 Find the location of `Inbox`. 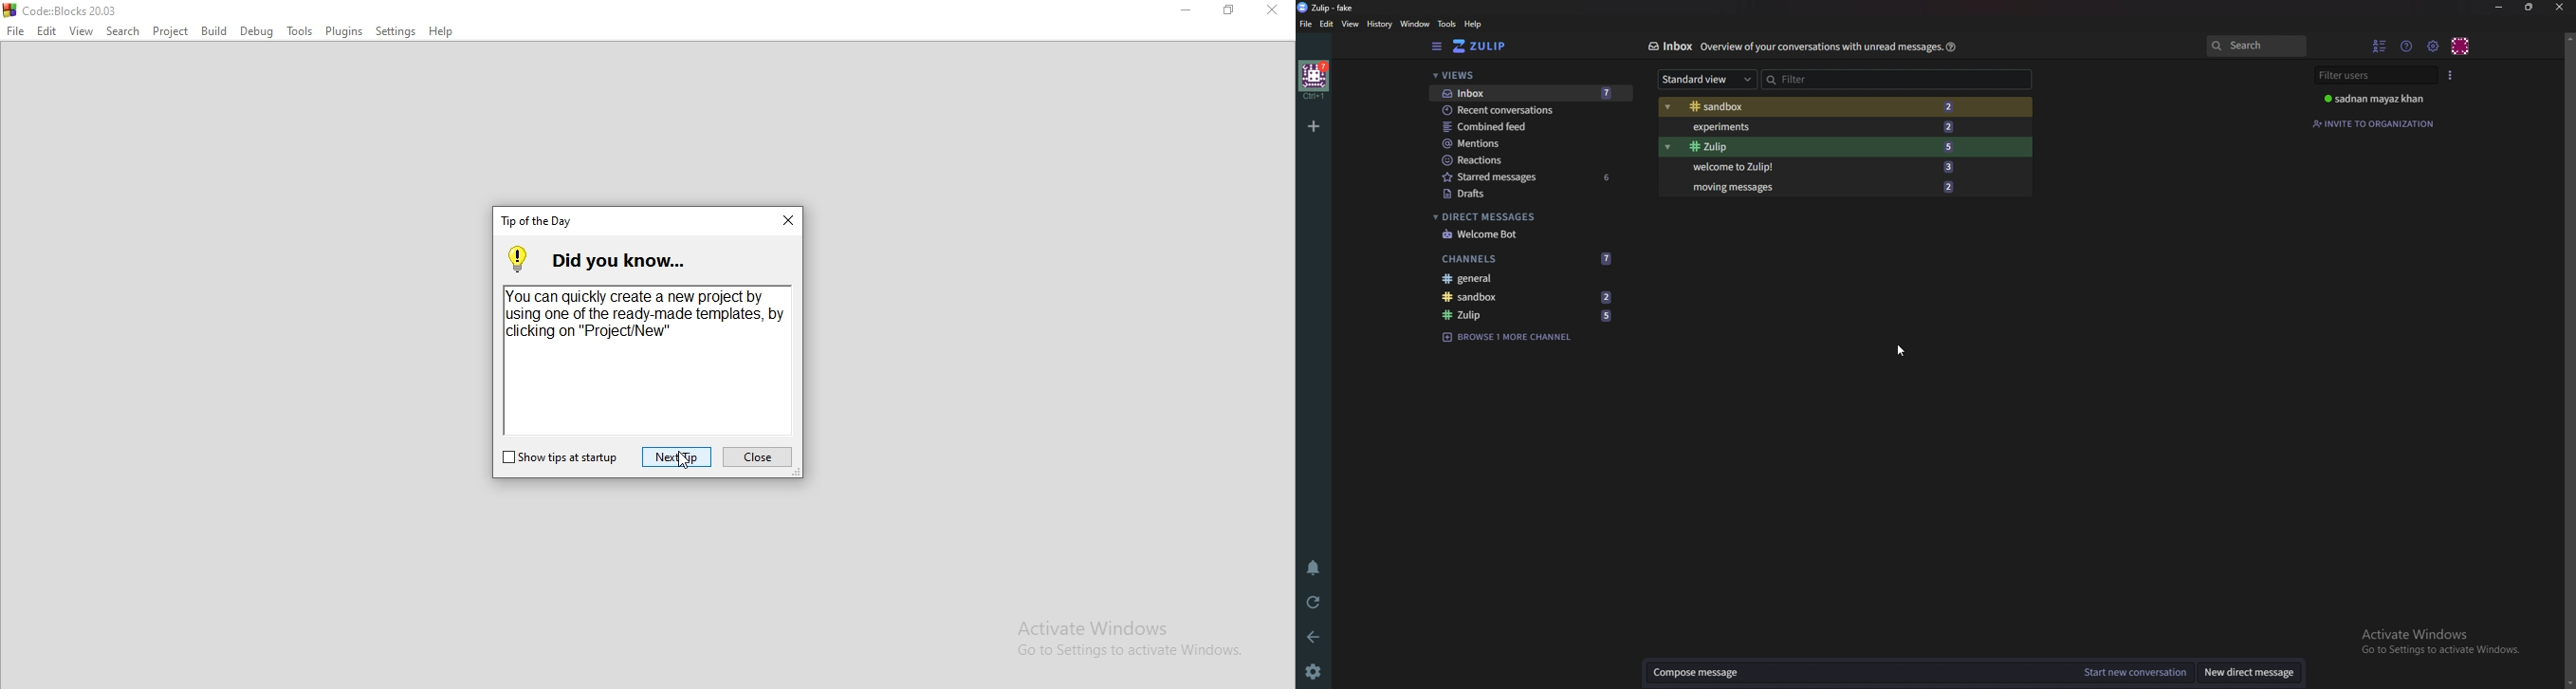

Inbox is located at coordinates (1669, 46).